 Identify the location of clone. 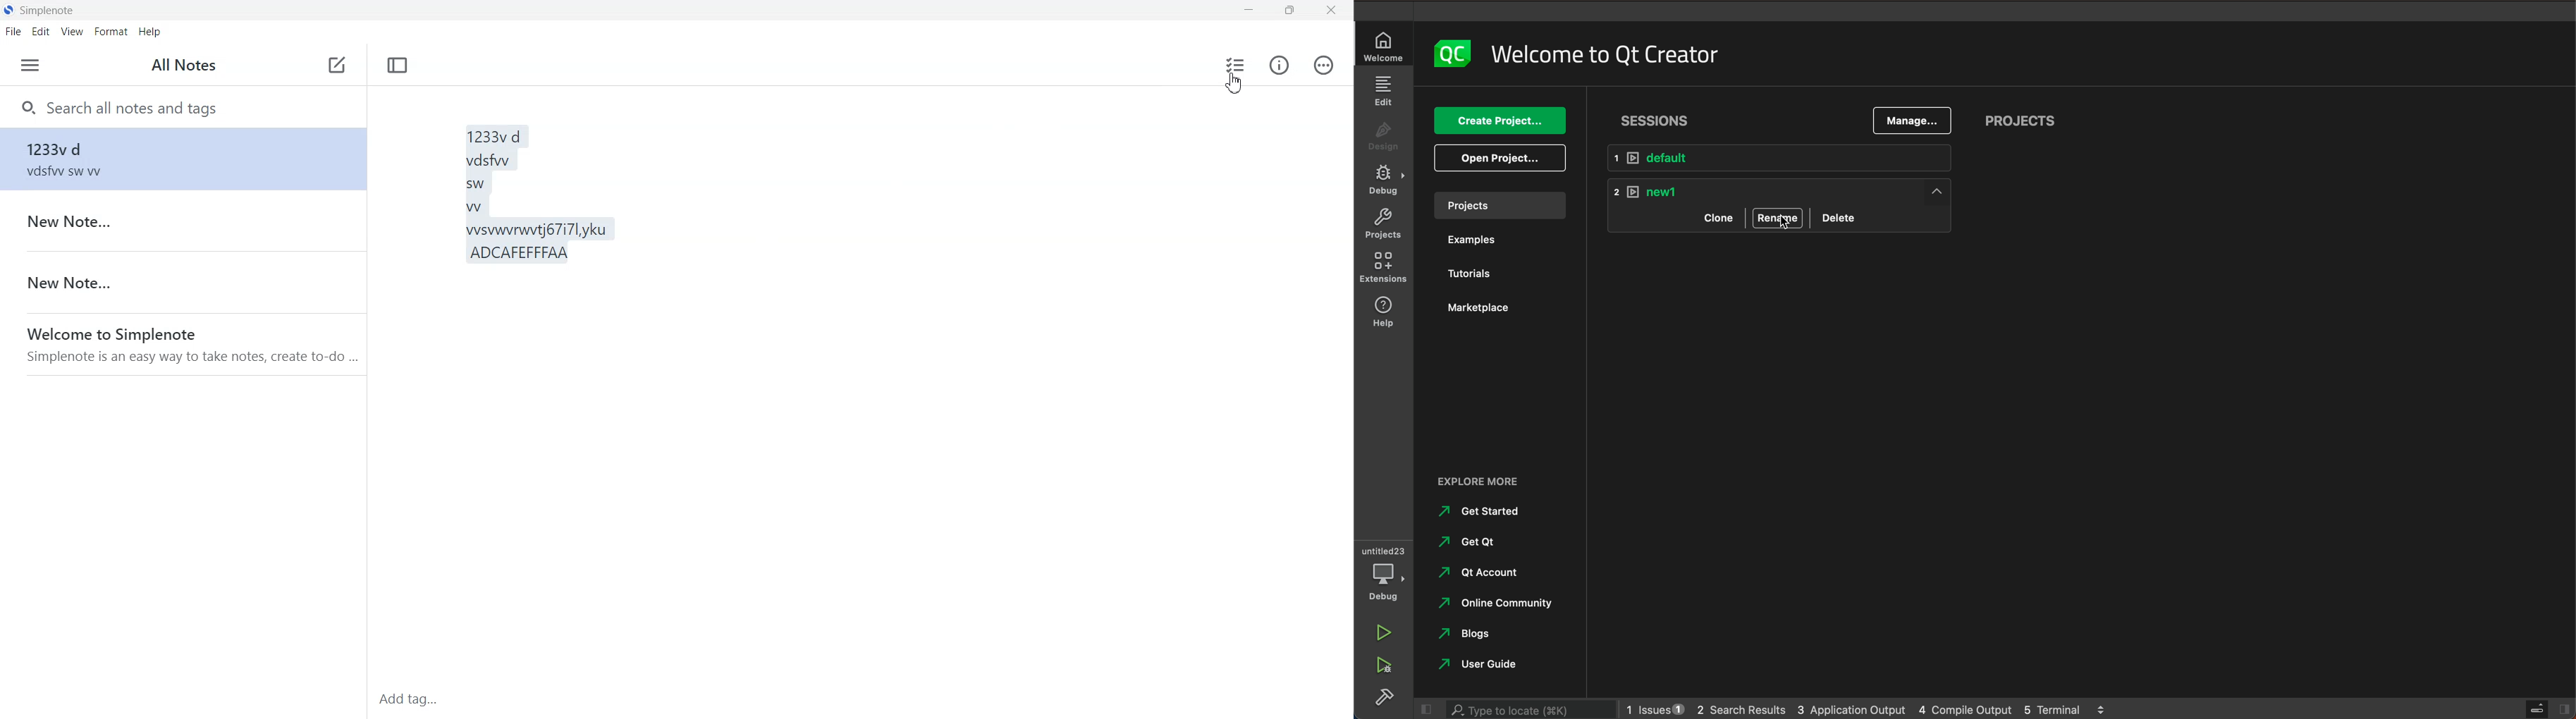
(1710, 217).